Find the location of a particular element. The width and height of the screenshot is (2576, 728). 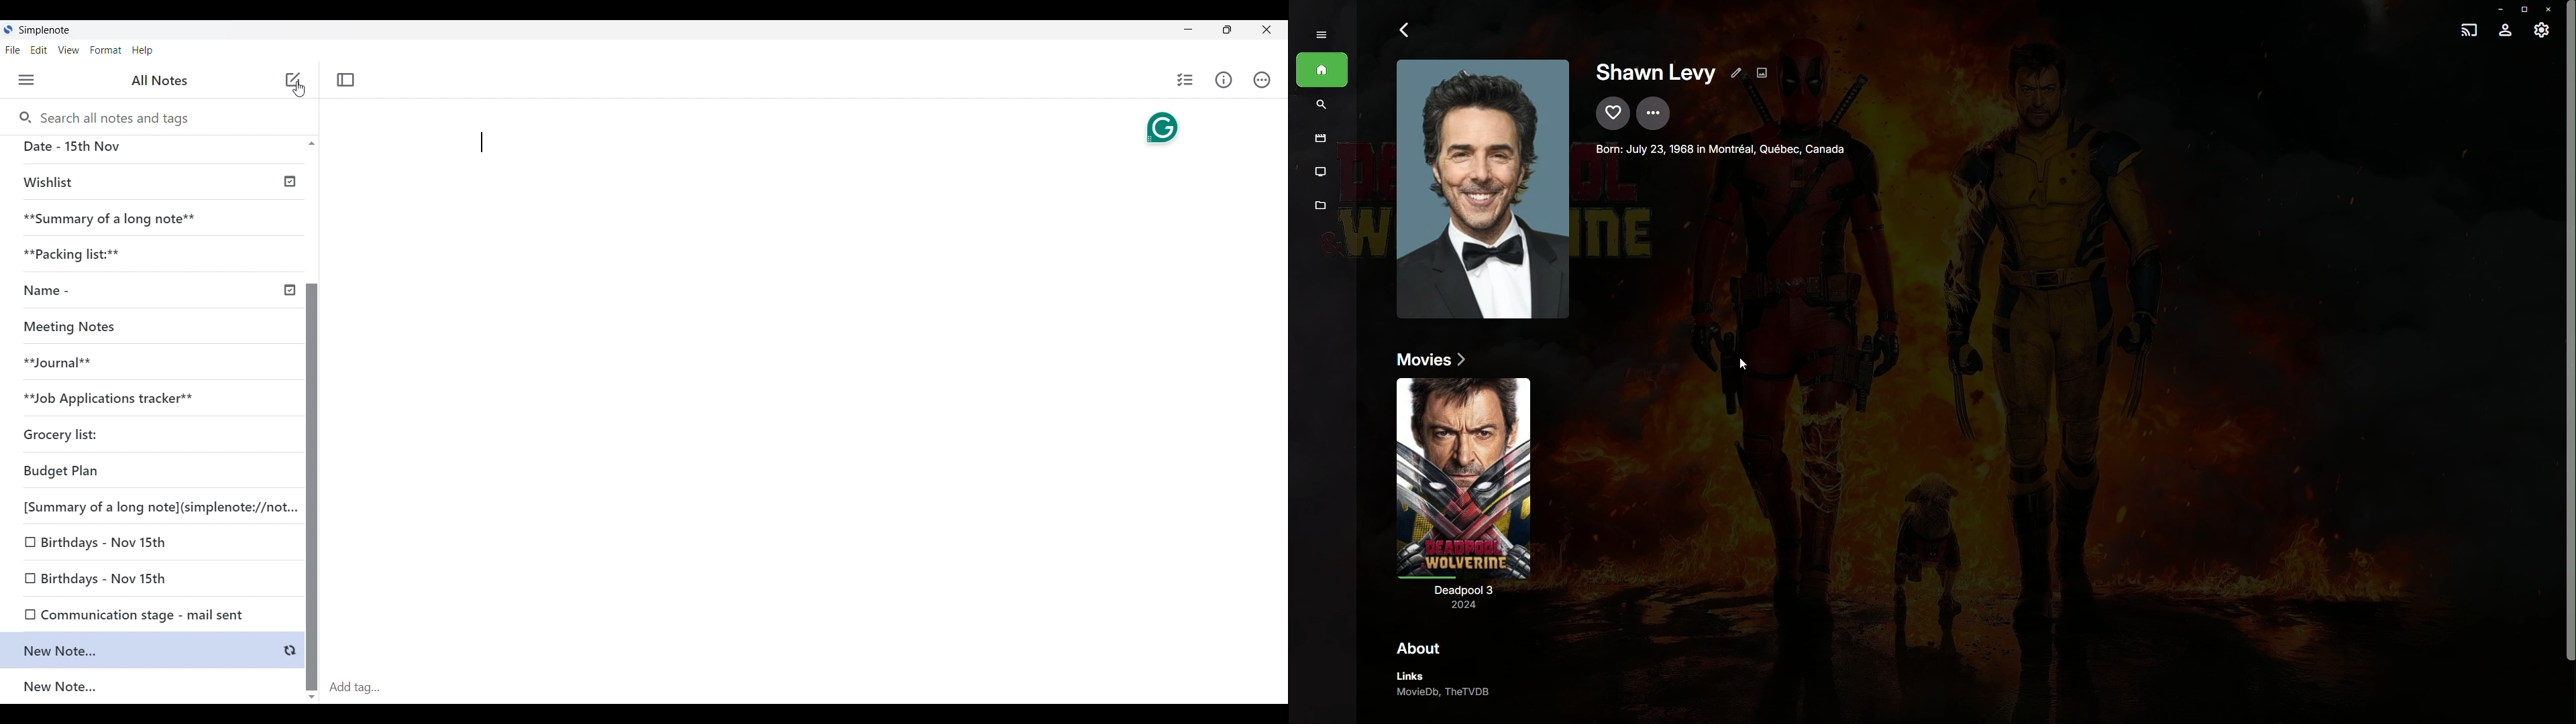

Resize is located at coordinates (1223, 31).